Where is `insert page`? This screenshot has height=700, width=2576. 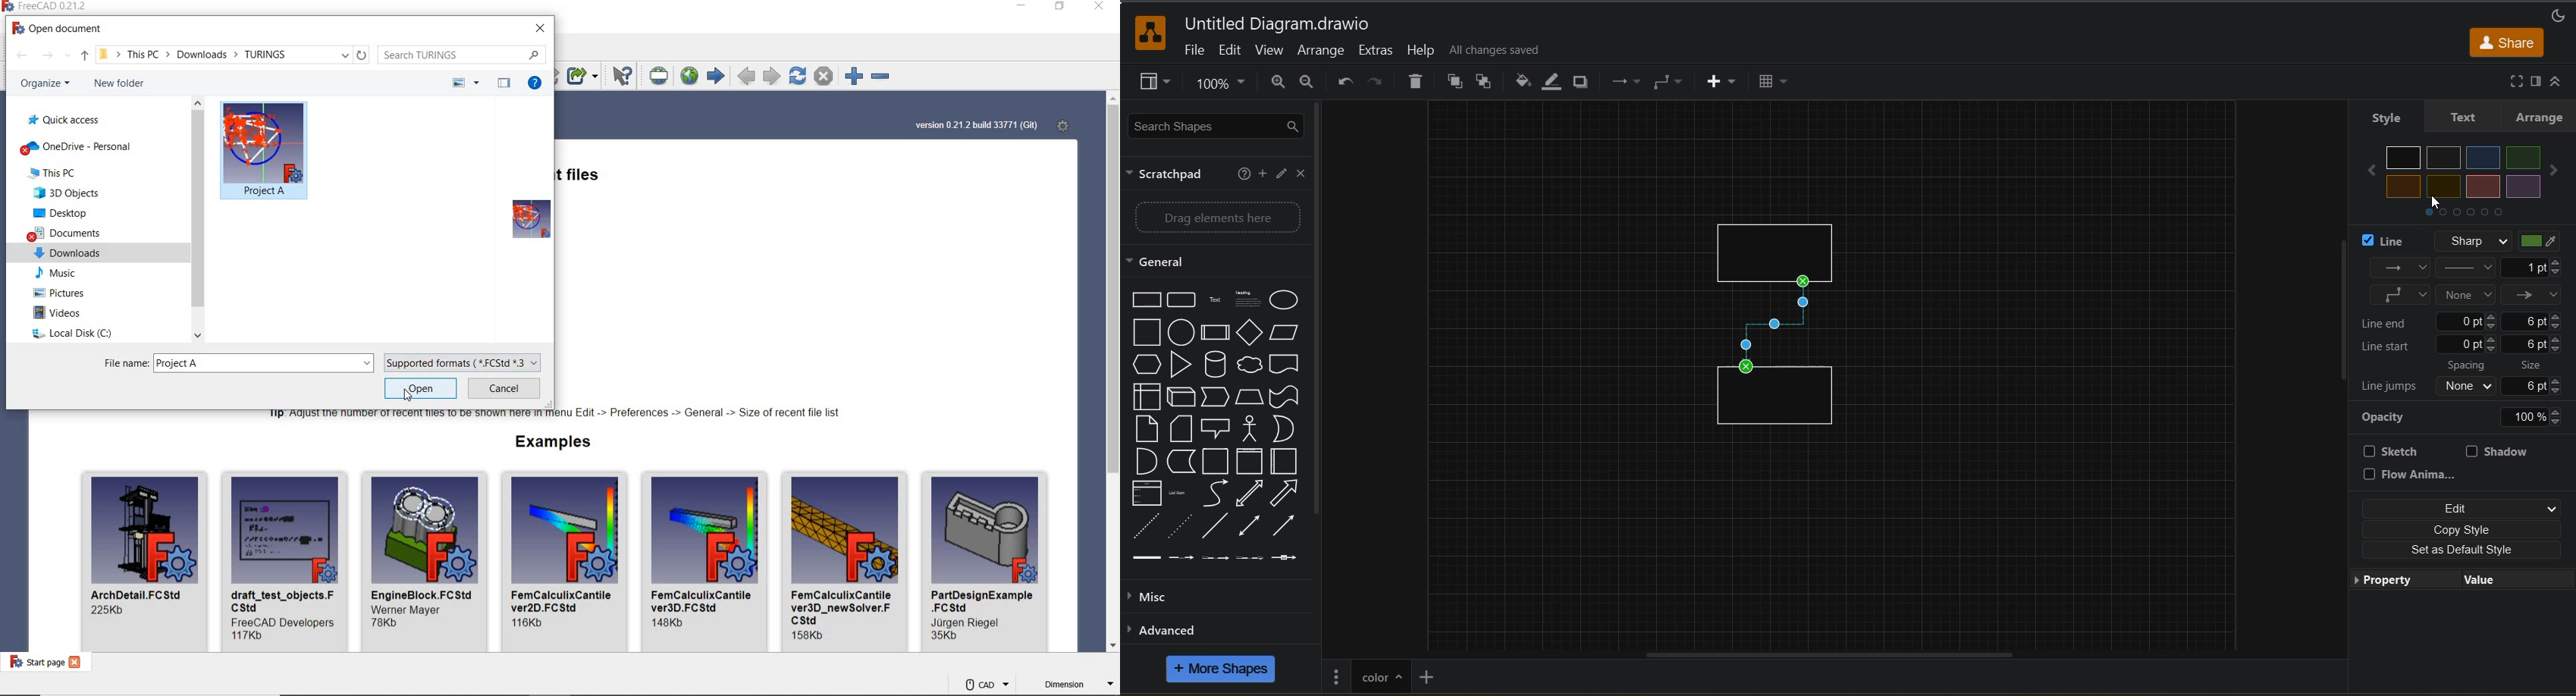
insert page is located at coordinates (1429, 676).